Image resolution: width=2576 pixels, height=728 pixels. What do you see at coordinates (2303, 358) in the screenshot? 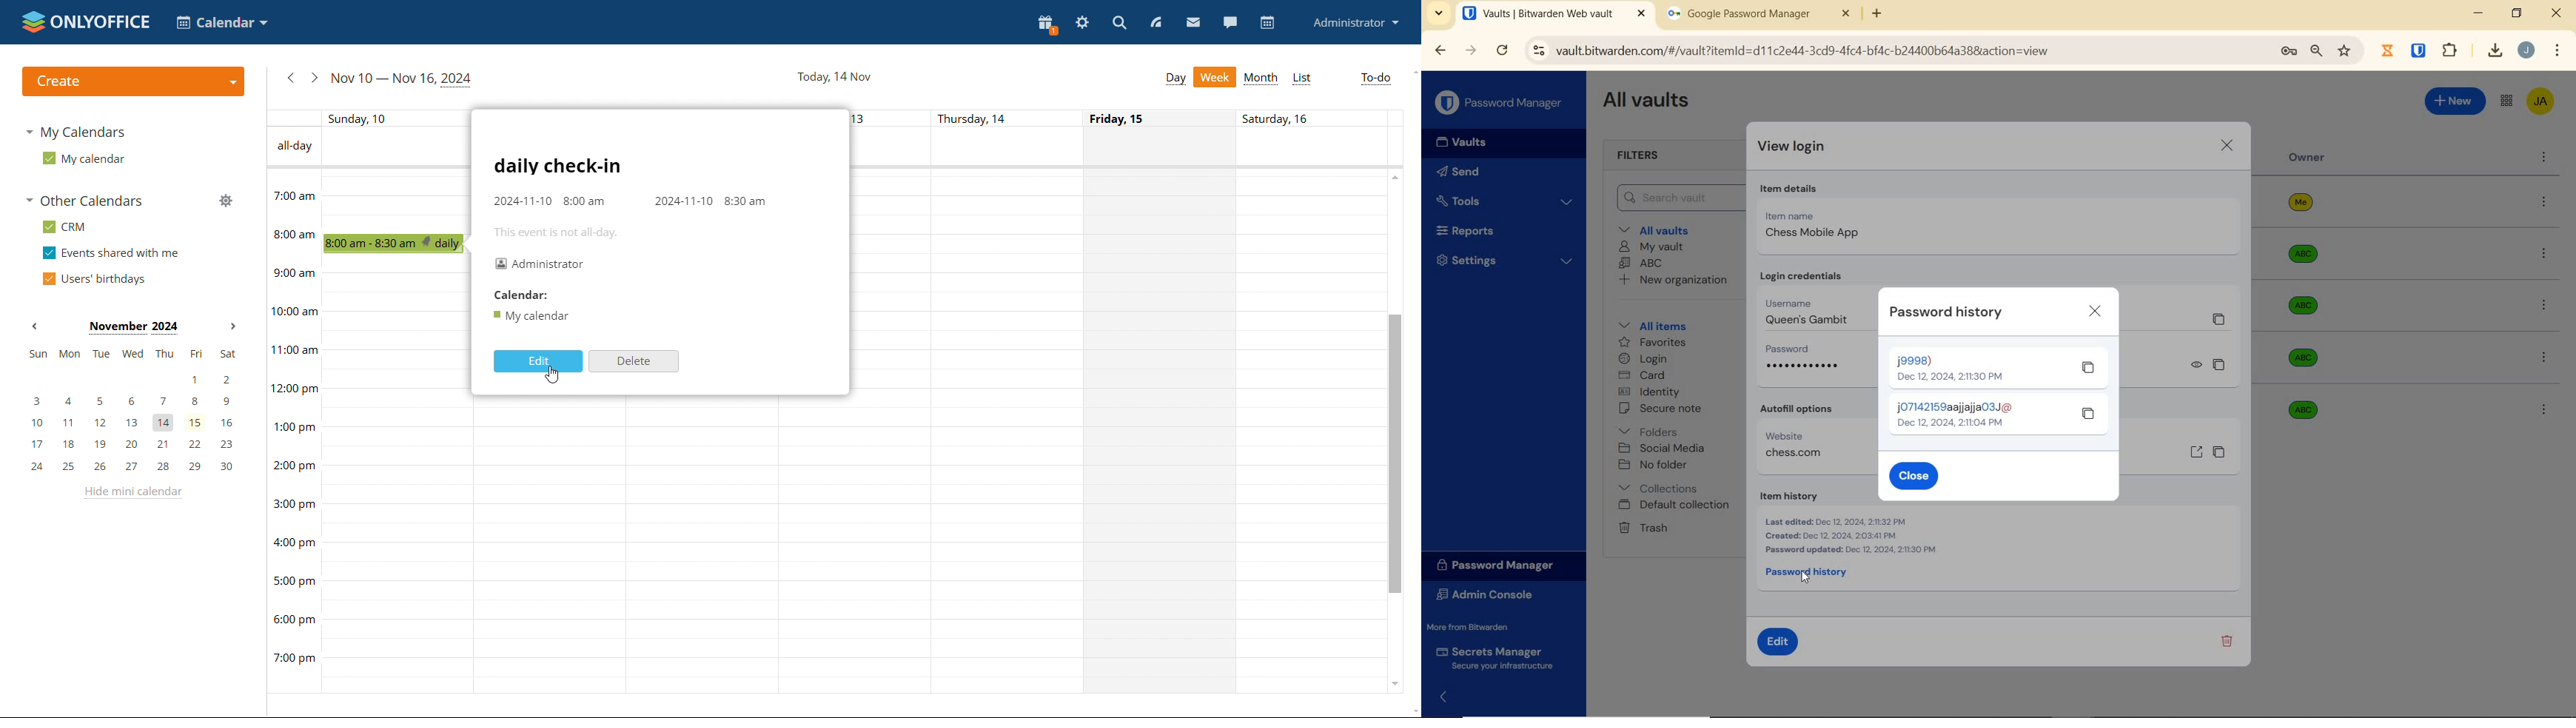
I see `abc` at bounding box center [2303, 358].